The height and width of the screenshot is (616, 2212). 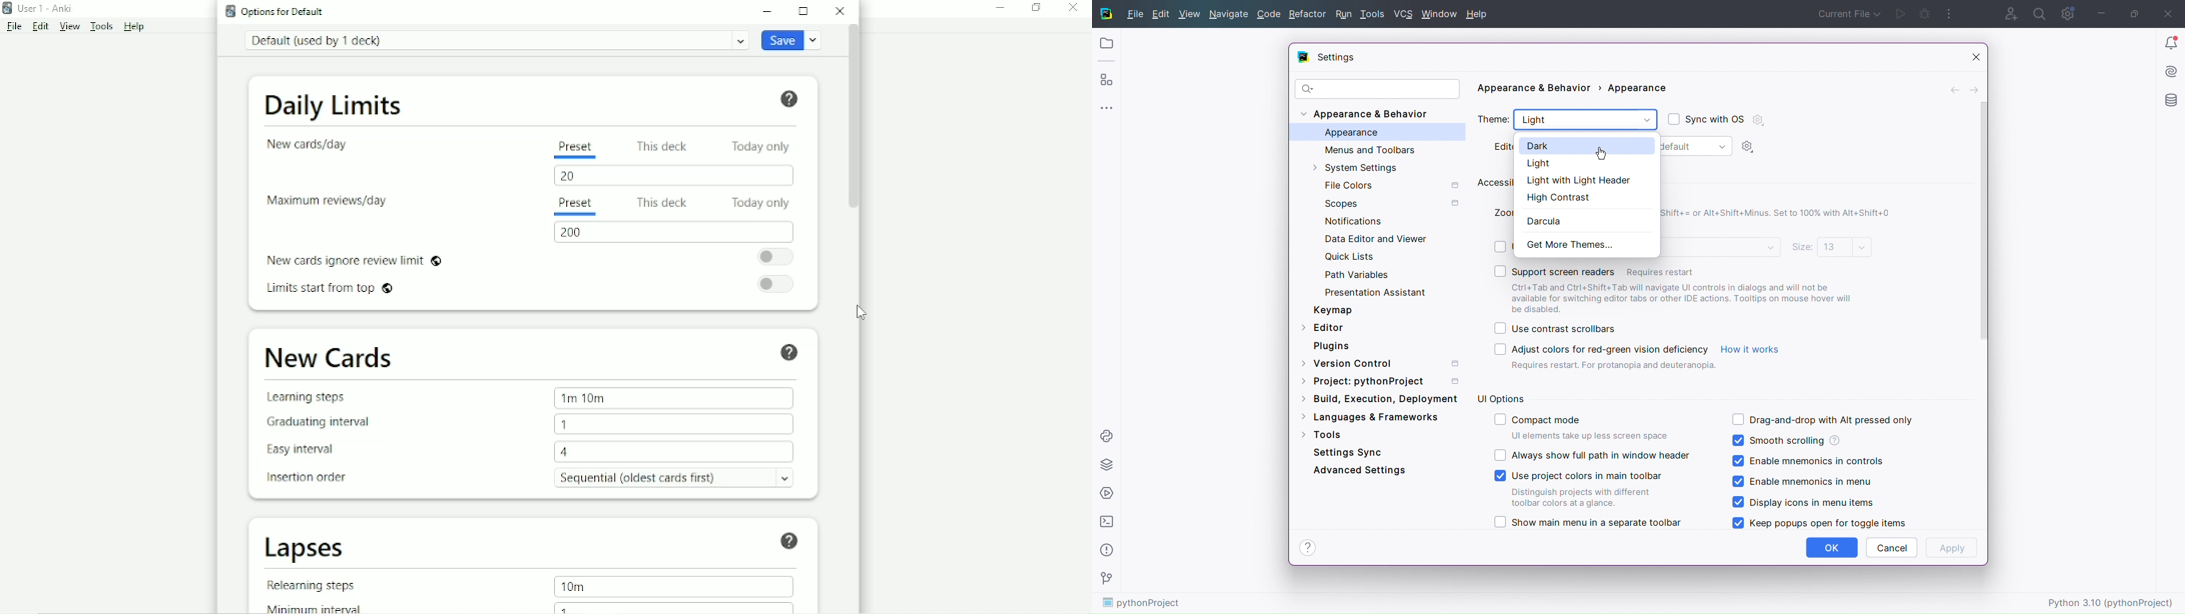 What do you see at coordinates (762, 146) in the screenshot?
I see `Today only` at bounding box center [762, 146].